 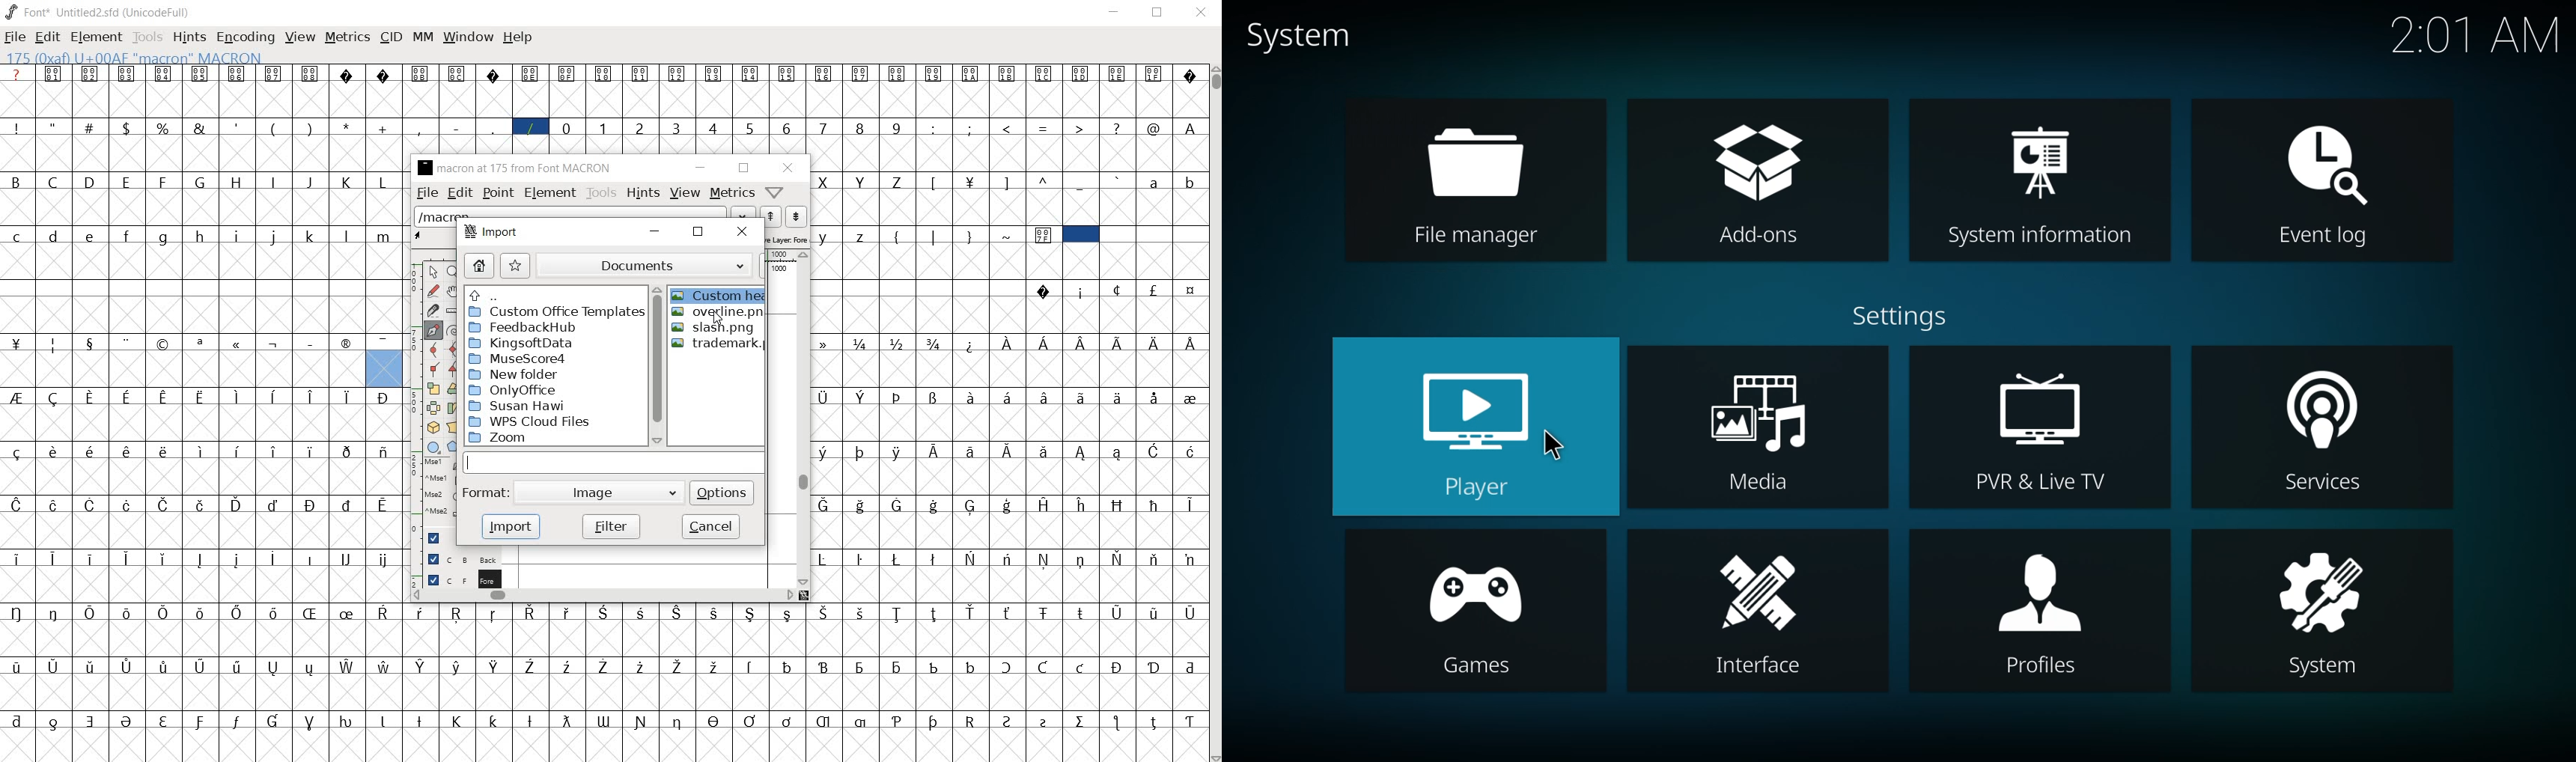 I want to click on Symbol, so click(x=166, y=613).